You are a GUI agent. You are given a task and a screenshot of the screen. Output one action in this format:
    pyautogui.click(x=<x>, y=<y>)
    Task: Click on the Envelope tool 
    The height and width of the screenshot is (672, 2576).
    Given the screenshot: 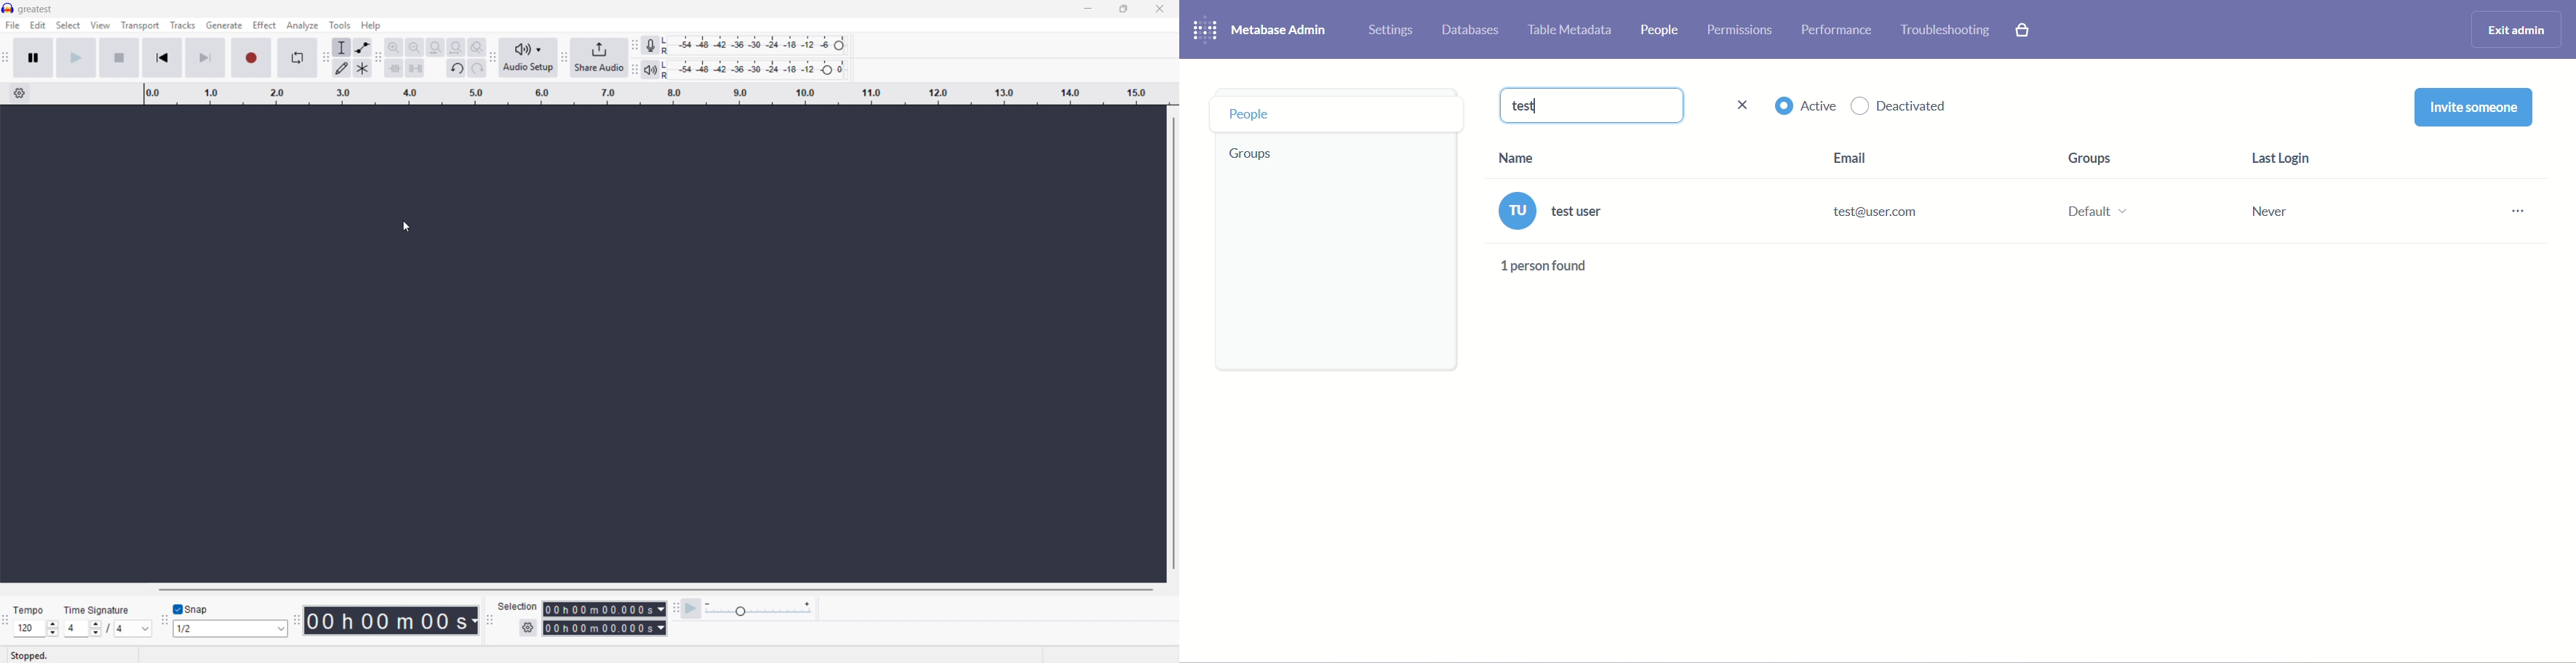 What is the action you would take?
    pyautogui.click(x=363, y=47)
    